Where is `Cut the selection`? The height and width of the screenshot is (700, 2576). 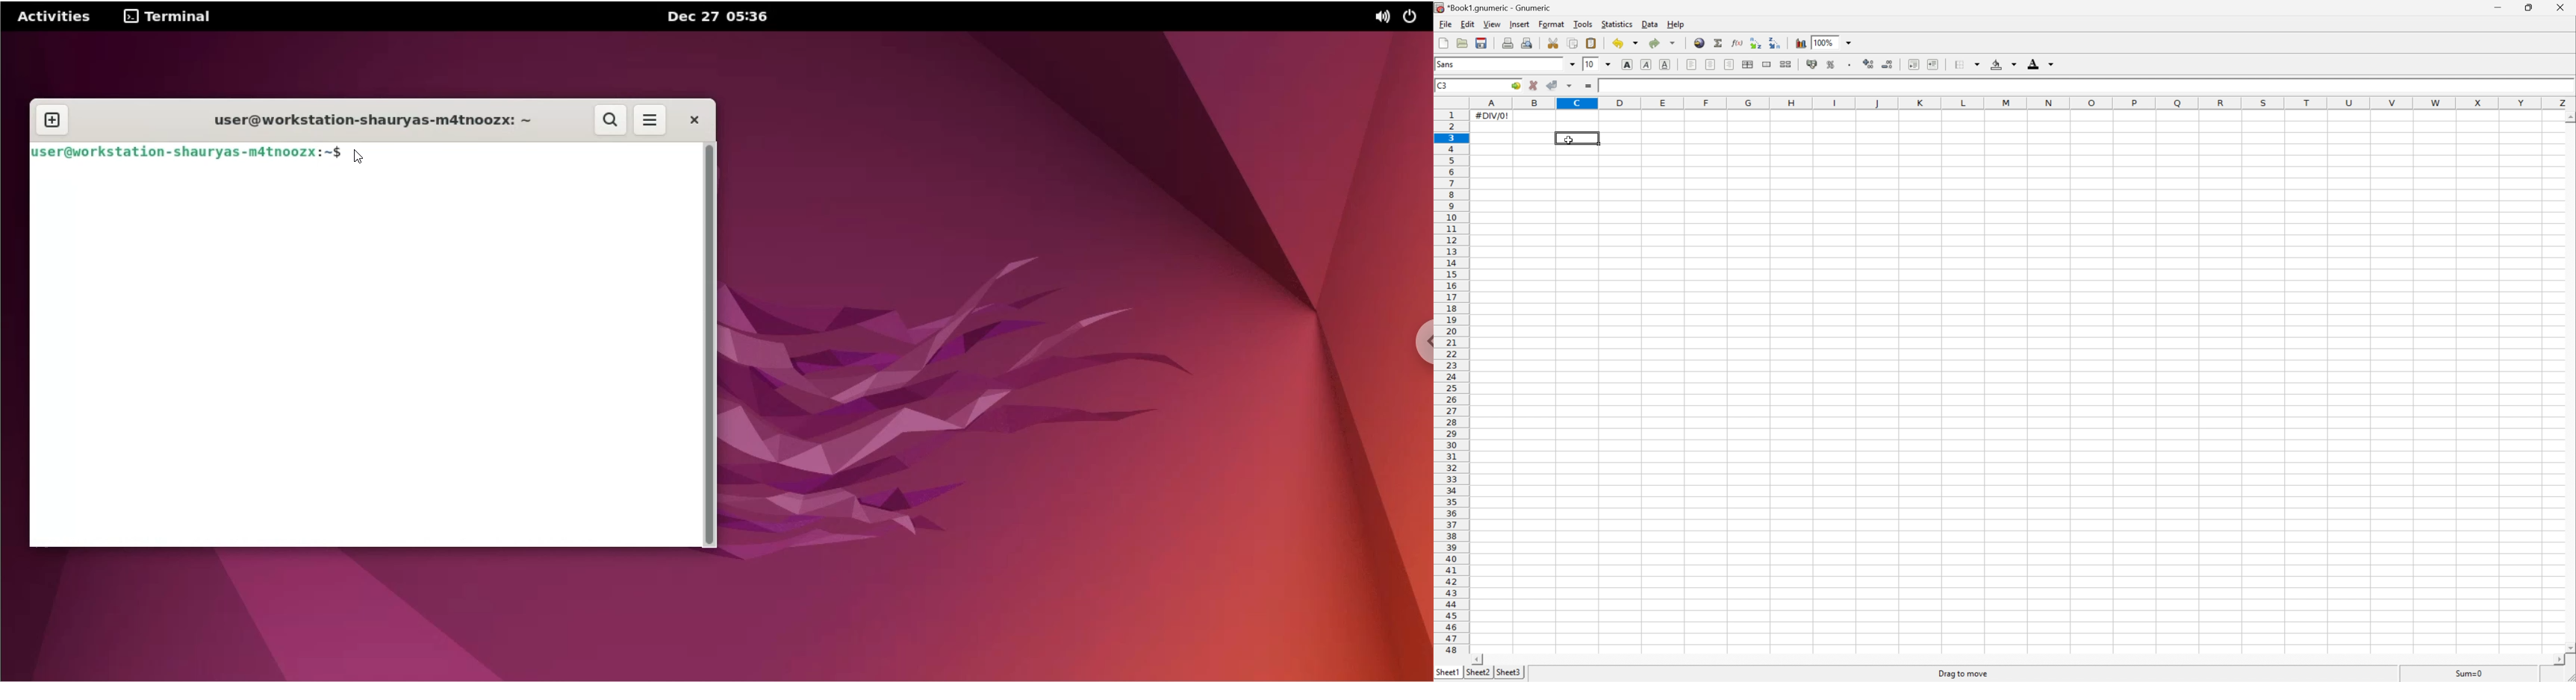 Cut the selection is located at coordinates (1554, 42).